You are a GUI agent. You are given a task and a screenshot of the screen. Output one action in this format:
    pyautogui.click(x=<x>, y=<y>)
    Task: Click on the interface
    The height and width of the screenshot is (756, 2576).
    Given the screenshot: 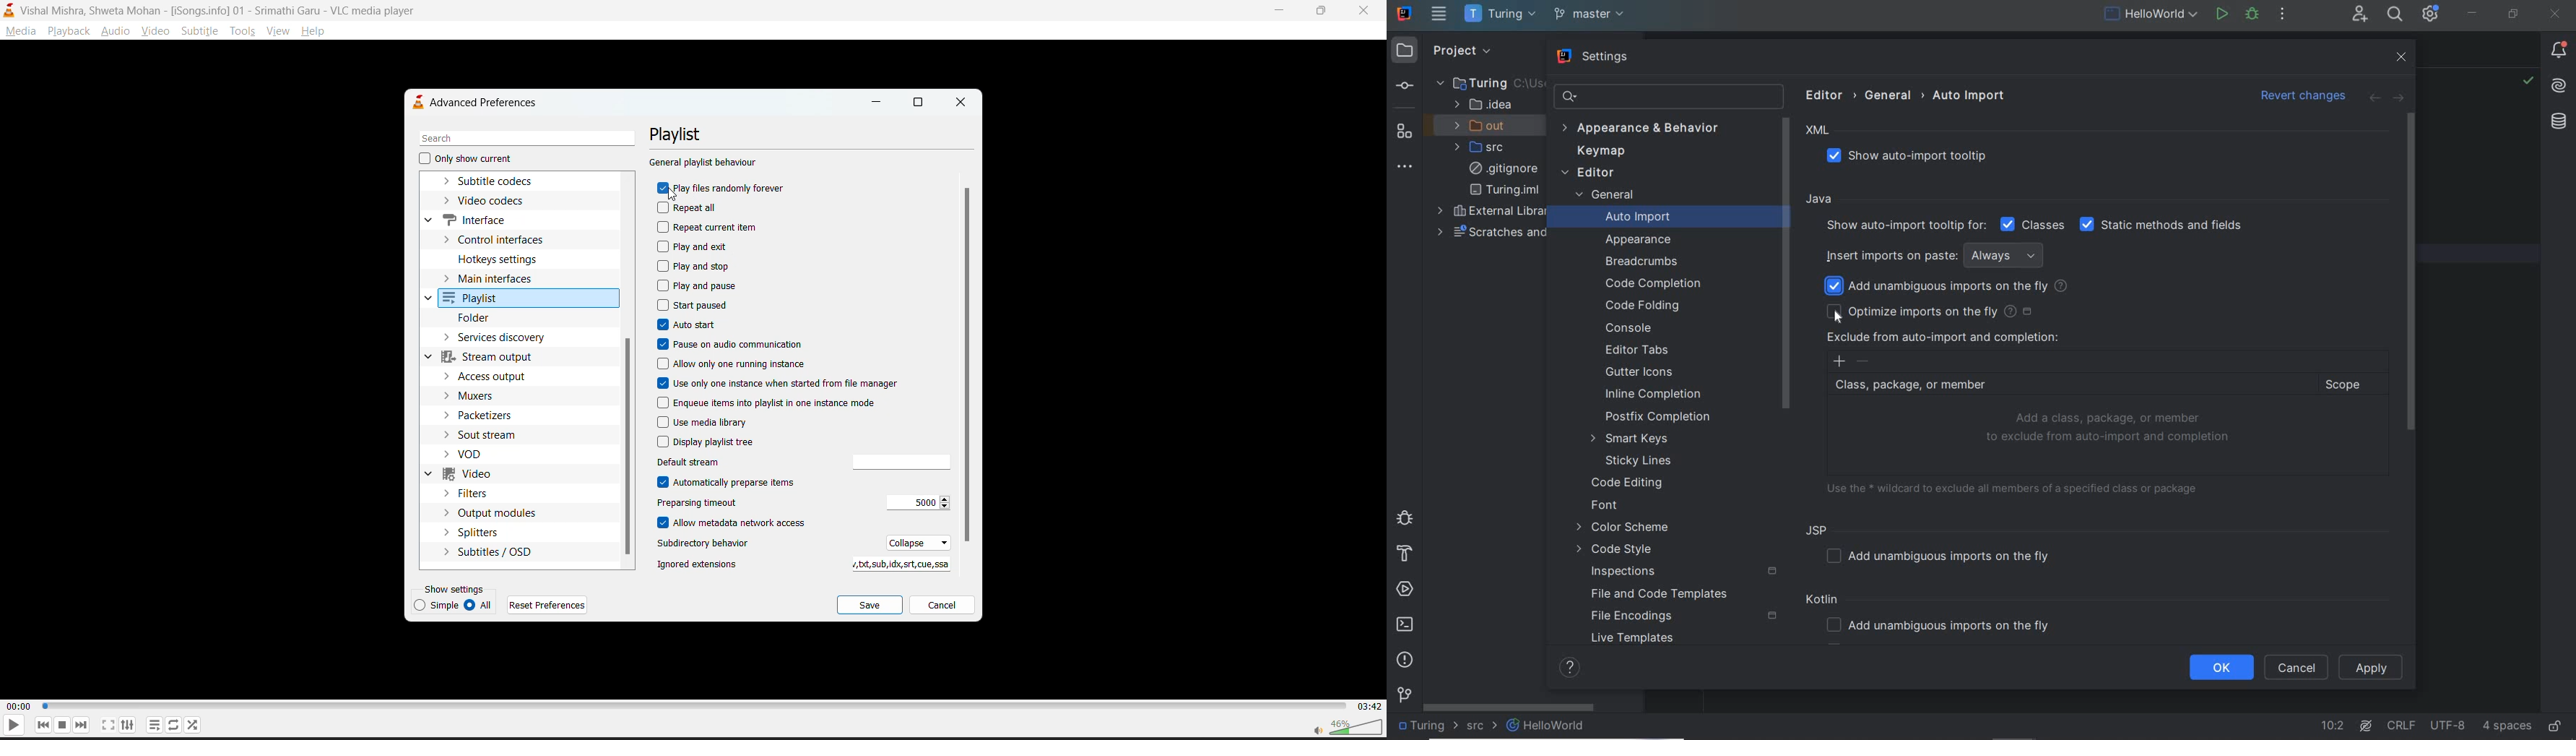 What is the action you would take?
    pyautogui.click(x=480, y=221)
    